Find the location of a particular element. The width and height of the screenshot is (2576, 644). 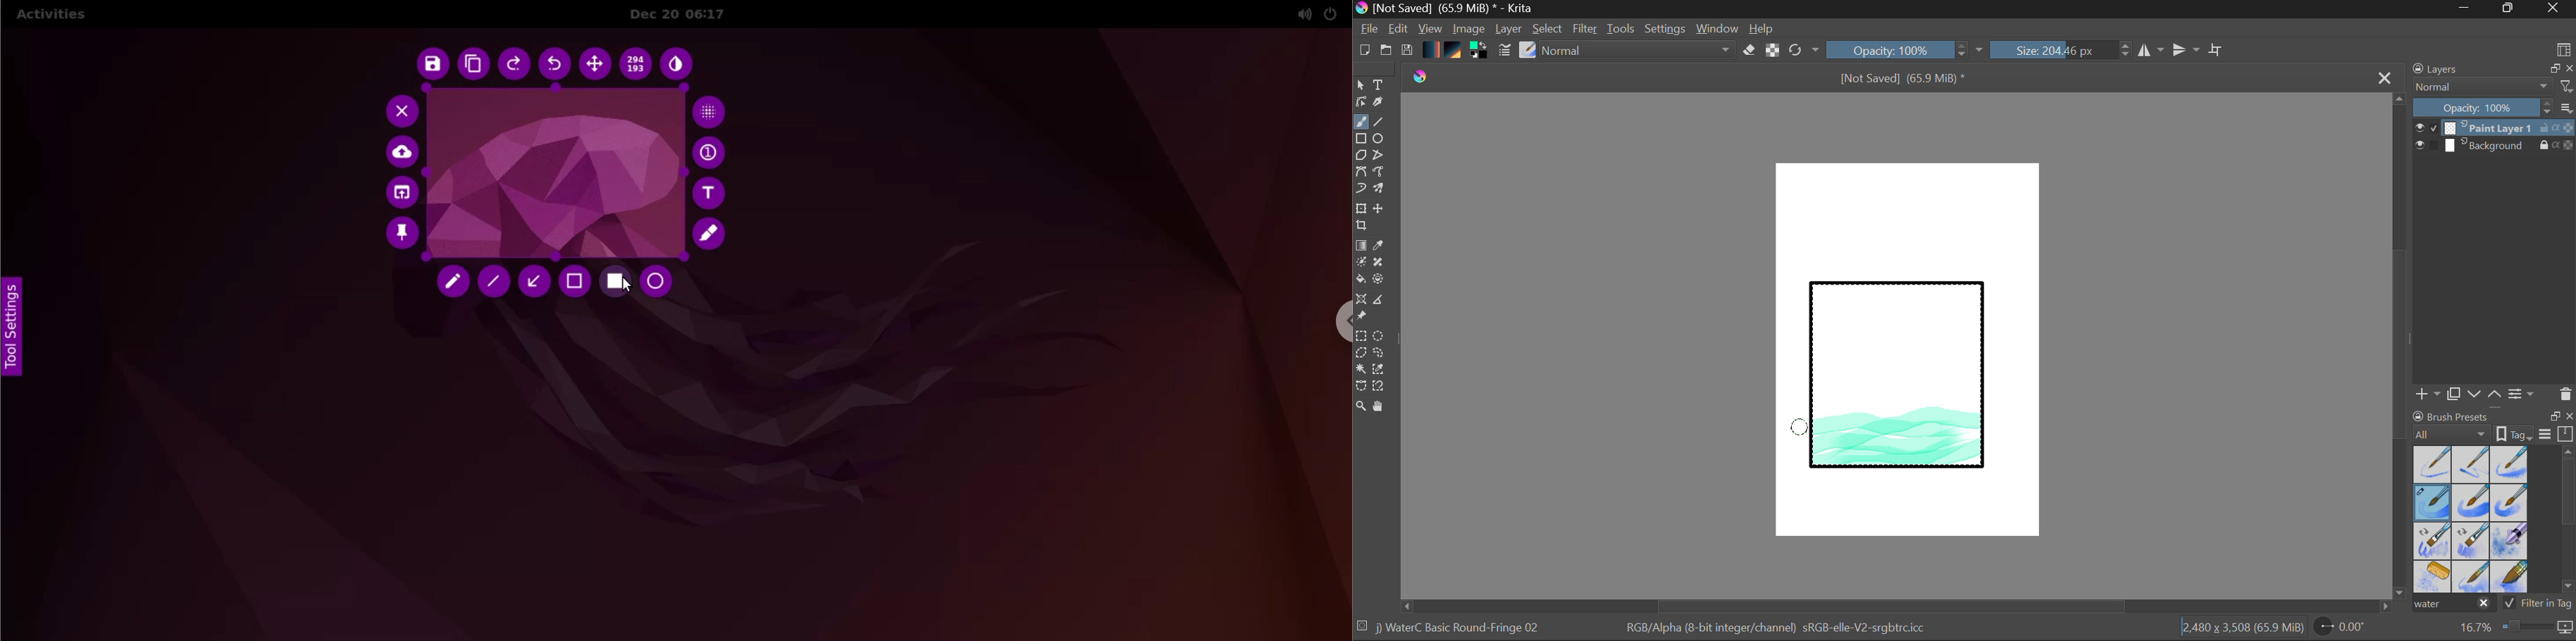

Water C - Grunge is located at coordinates (2510, 503).